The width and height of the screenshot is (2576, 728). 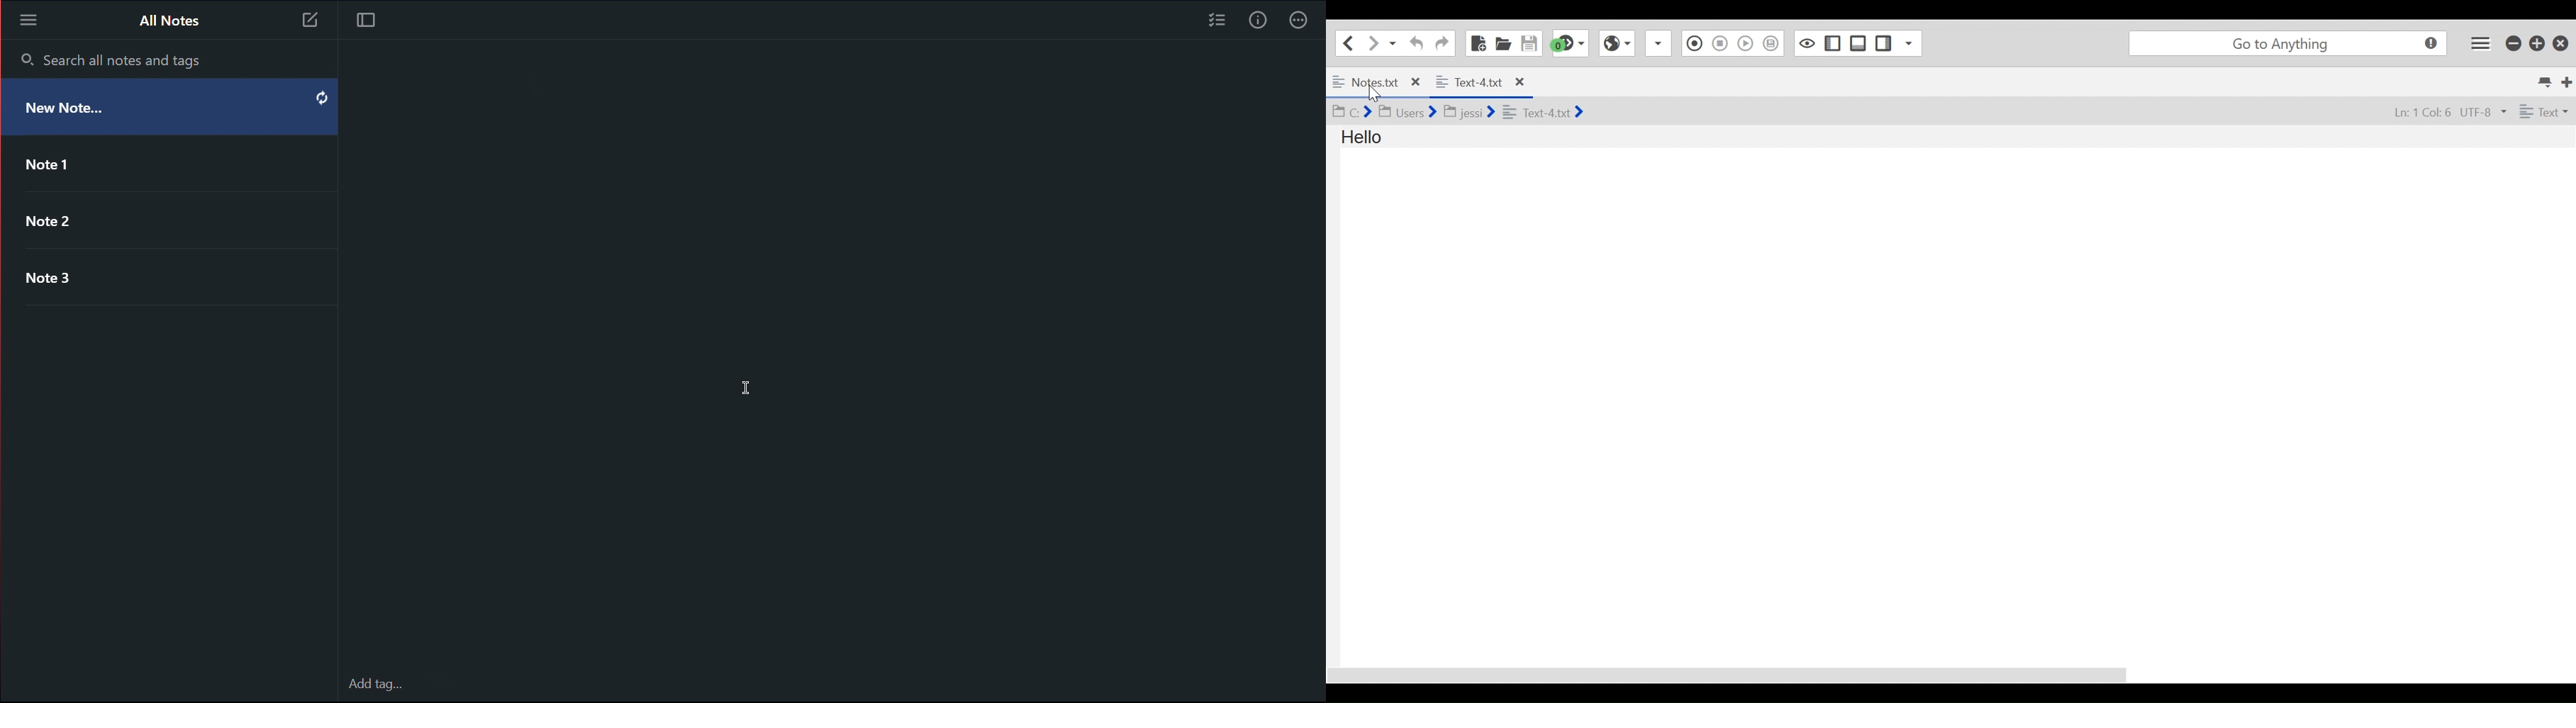 I want to click on New Note, so click(x=306, y=22).